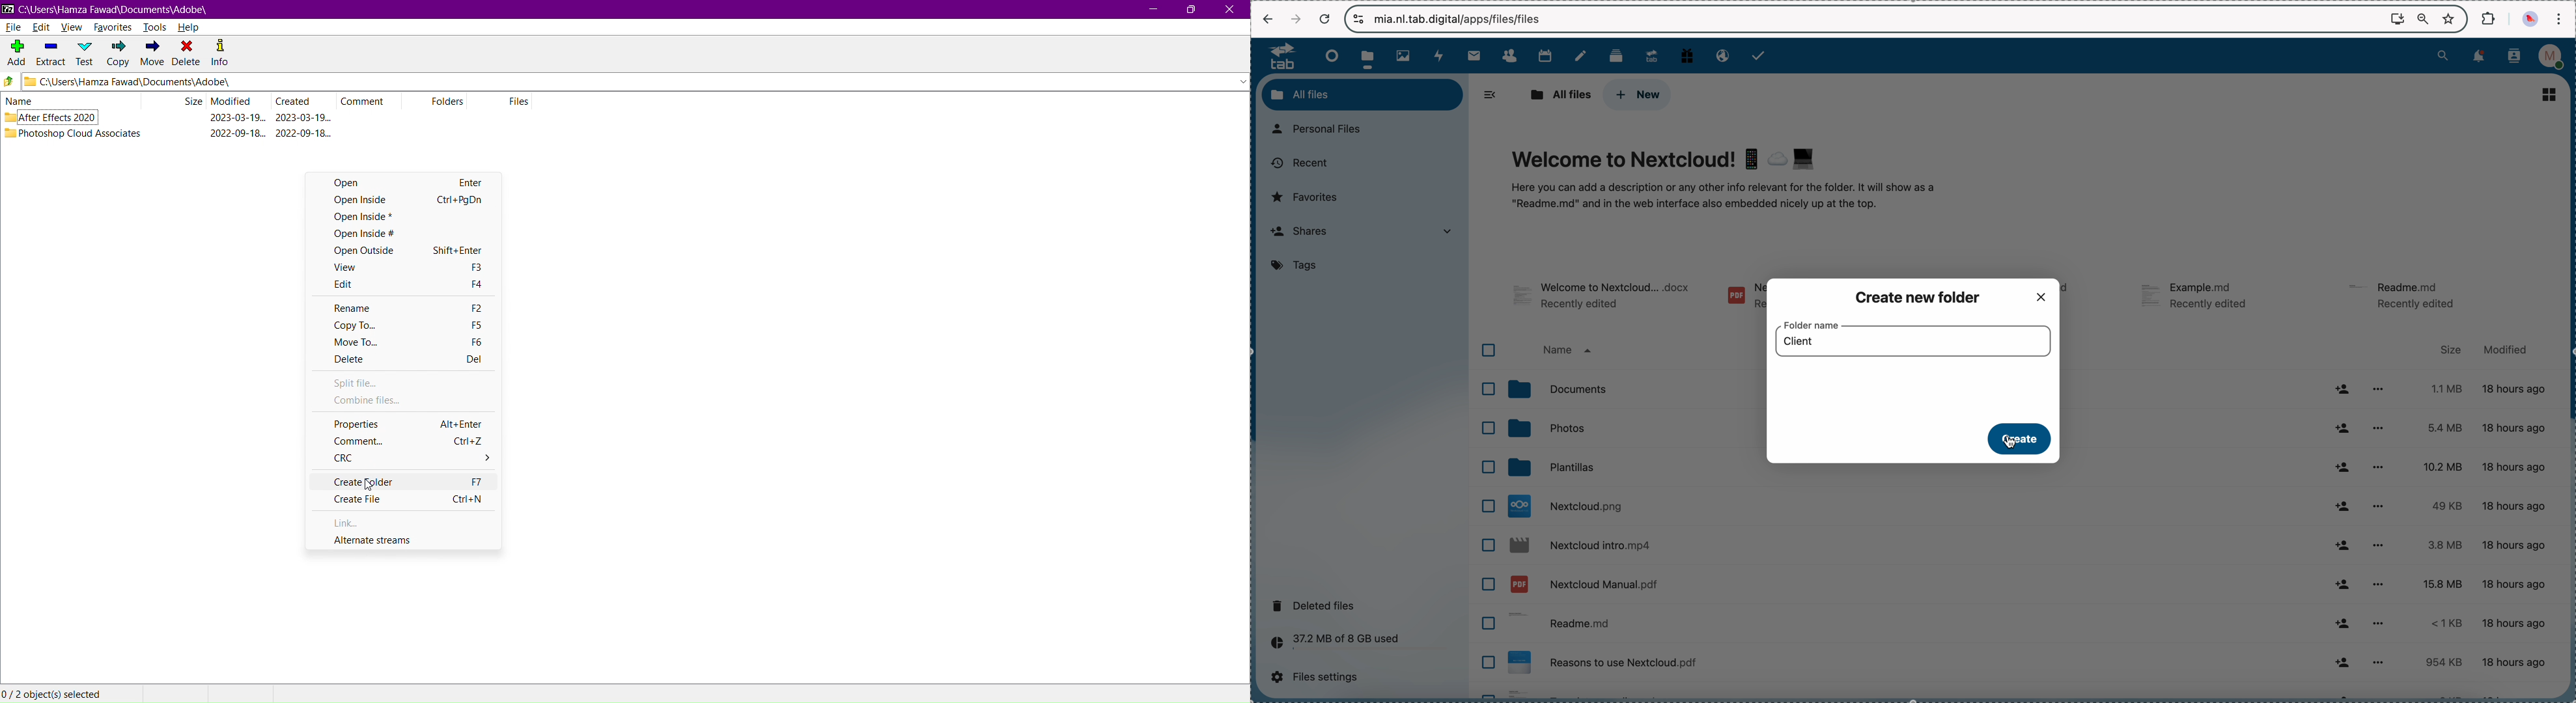 This screenshot has height=728, width=2576. Describe the element at coordinates (2021, 693) in the screenshot. I see `file` at that location.